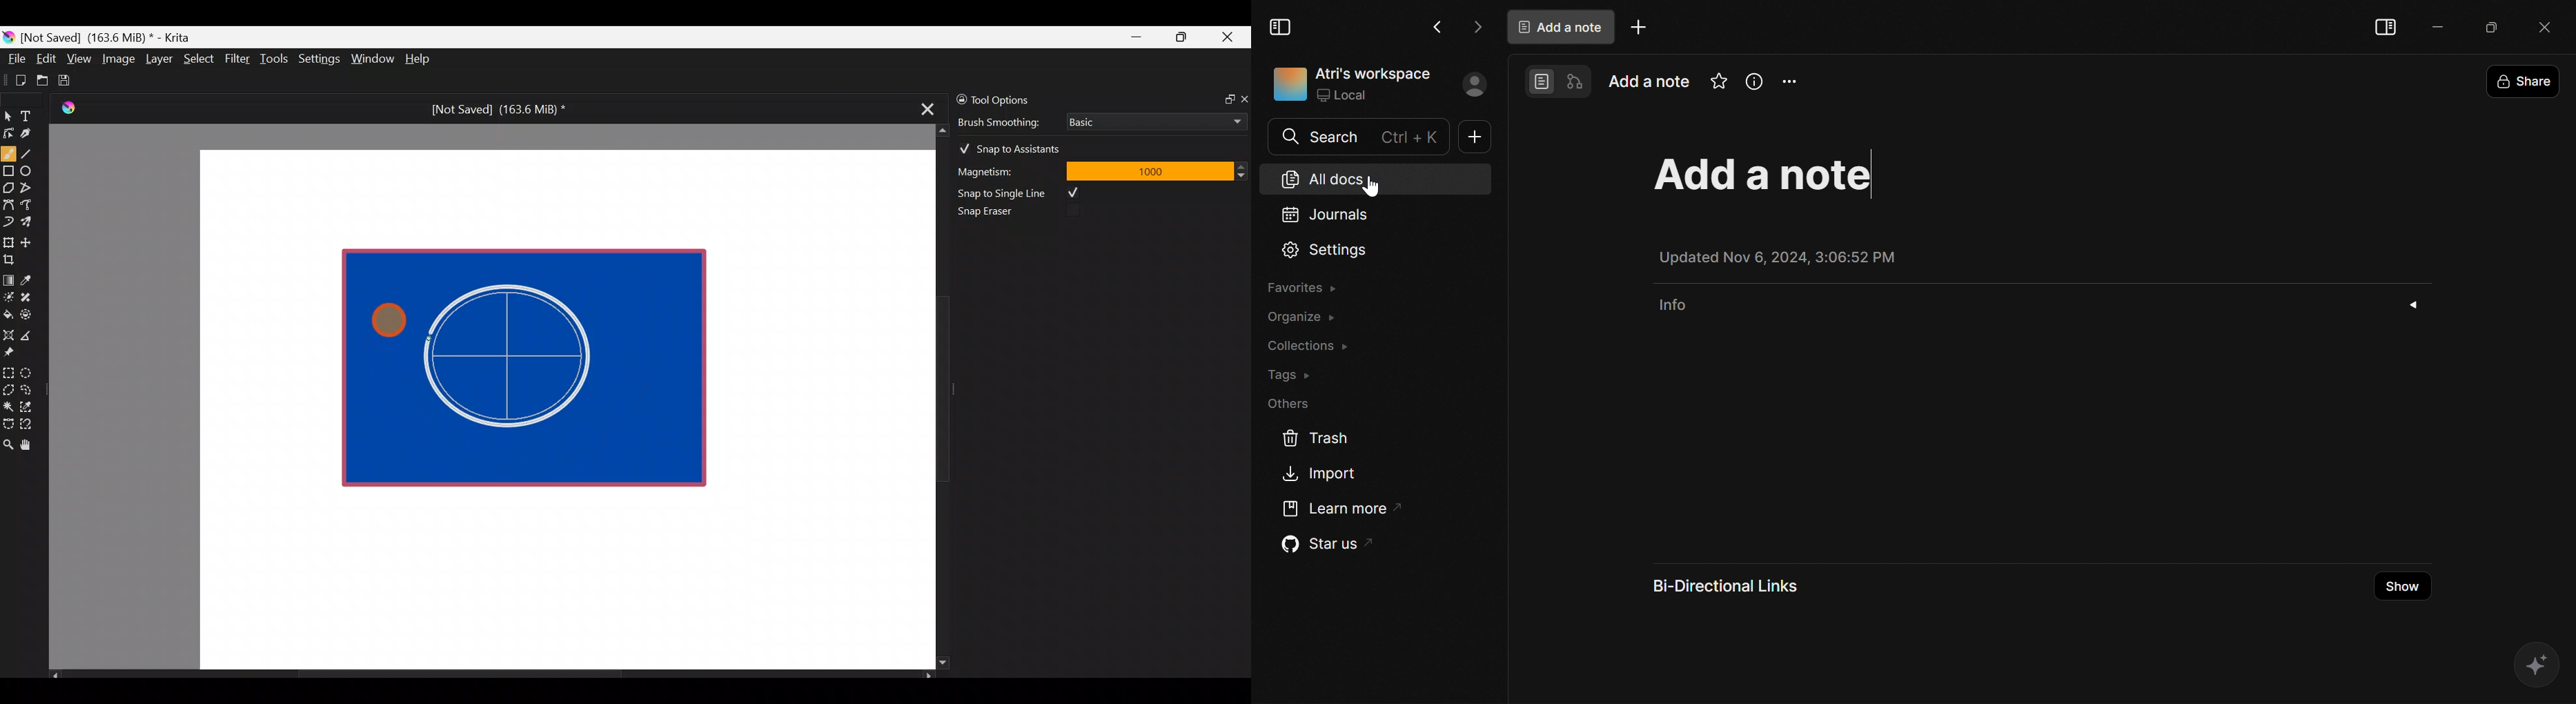  What do you see at coordinates (8, 37) in the screenshot?
I see `Krita logo` at bounding box center [8, 37].